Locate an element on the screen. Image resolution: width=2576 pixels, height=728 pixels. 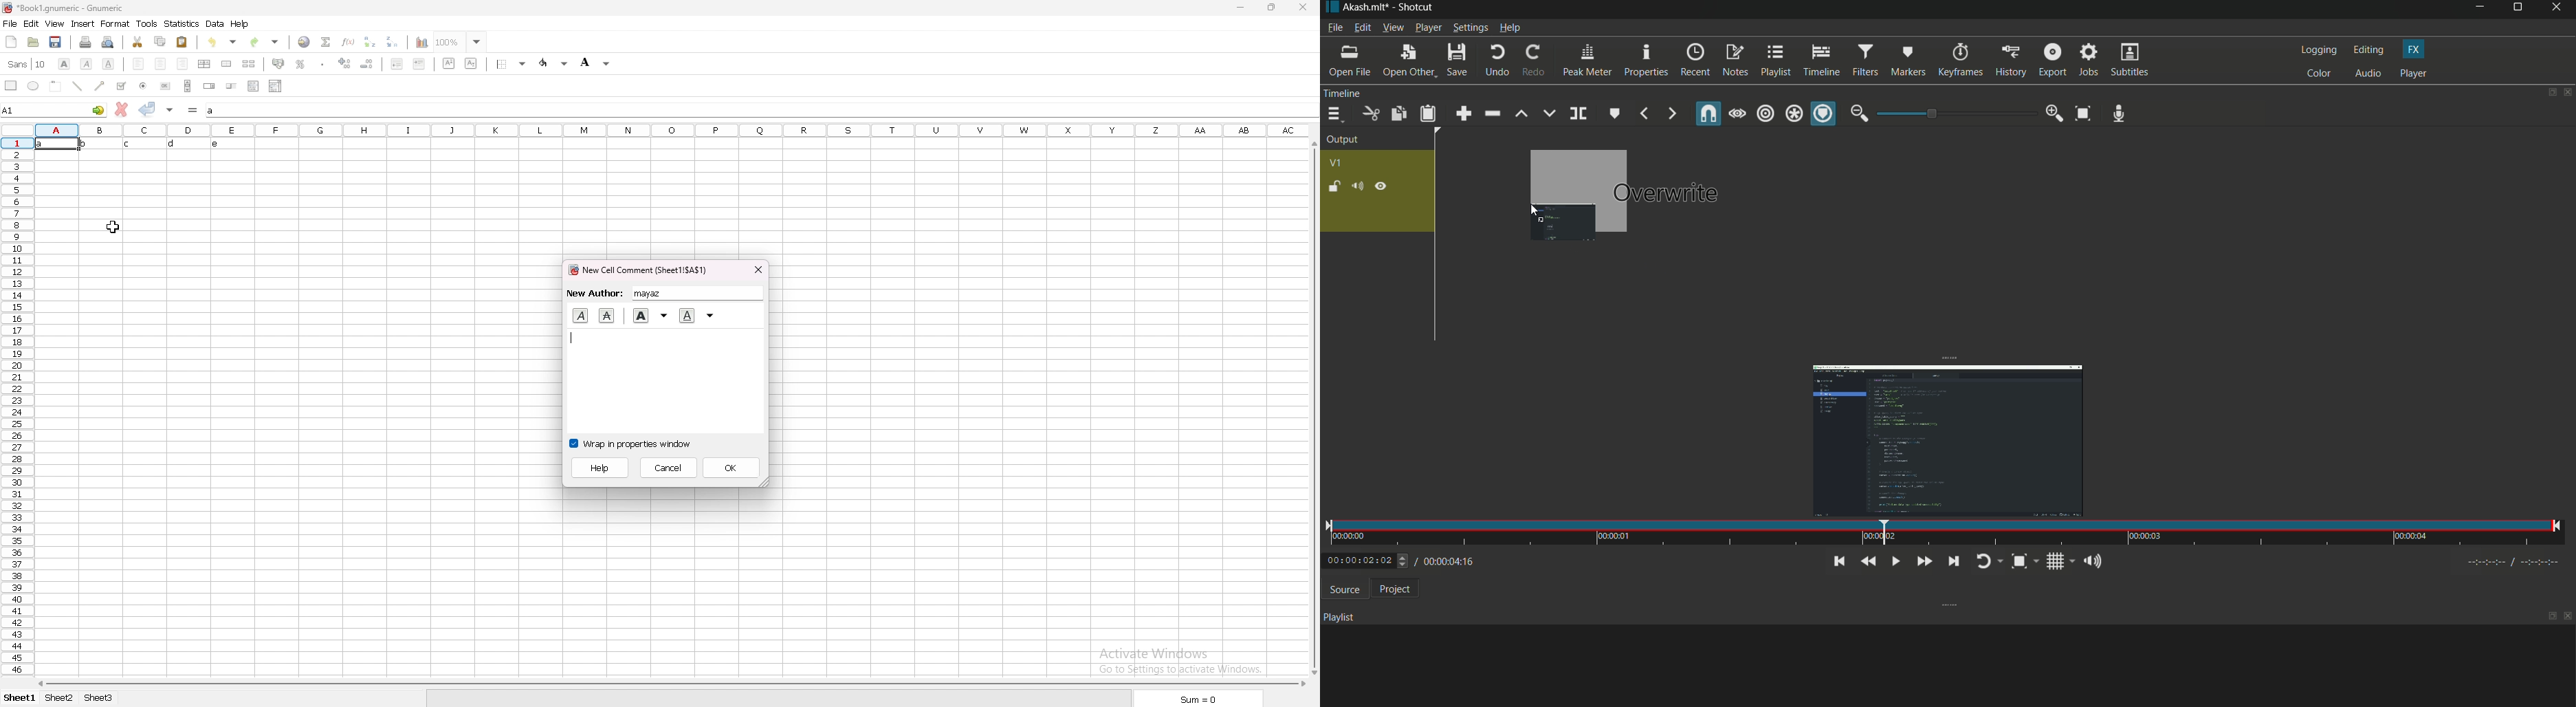
percentage is located at coordinates (301, 64).